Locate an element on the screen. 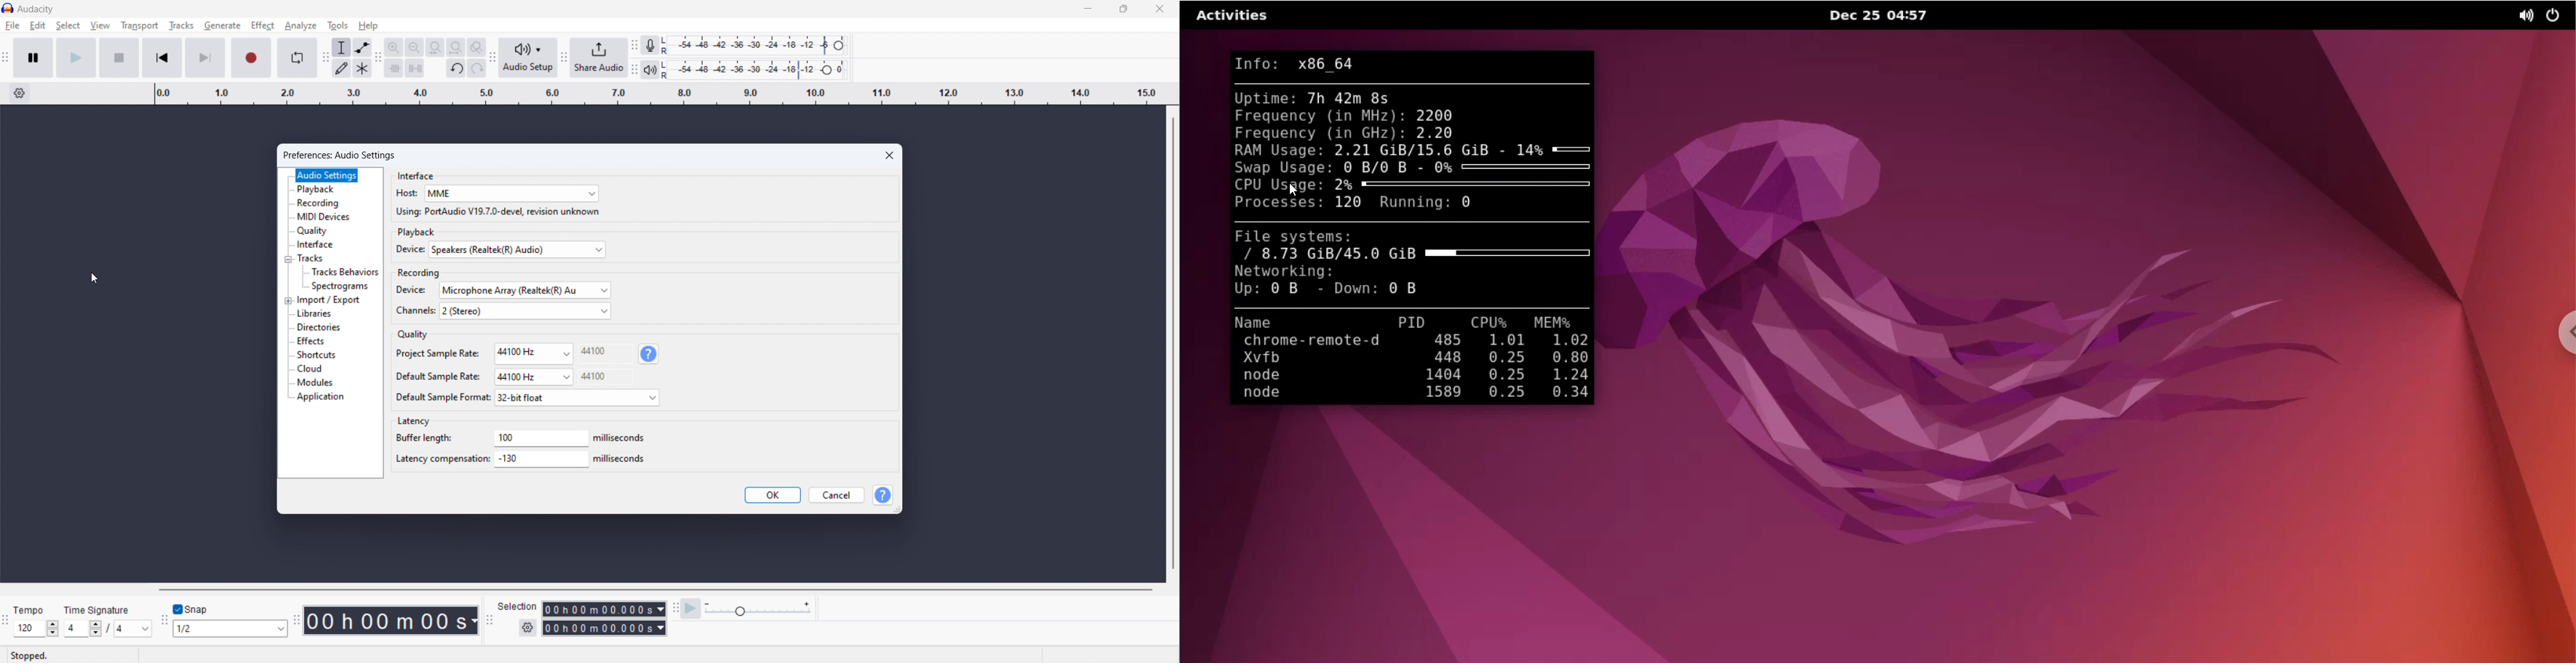 The width and height of the screenshot is (2576, 672). skip to start is located at coordinates (162, 58).